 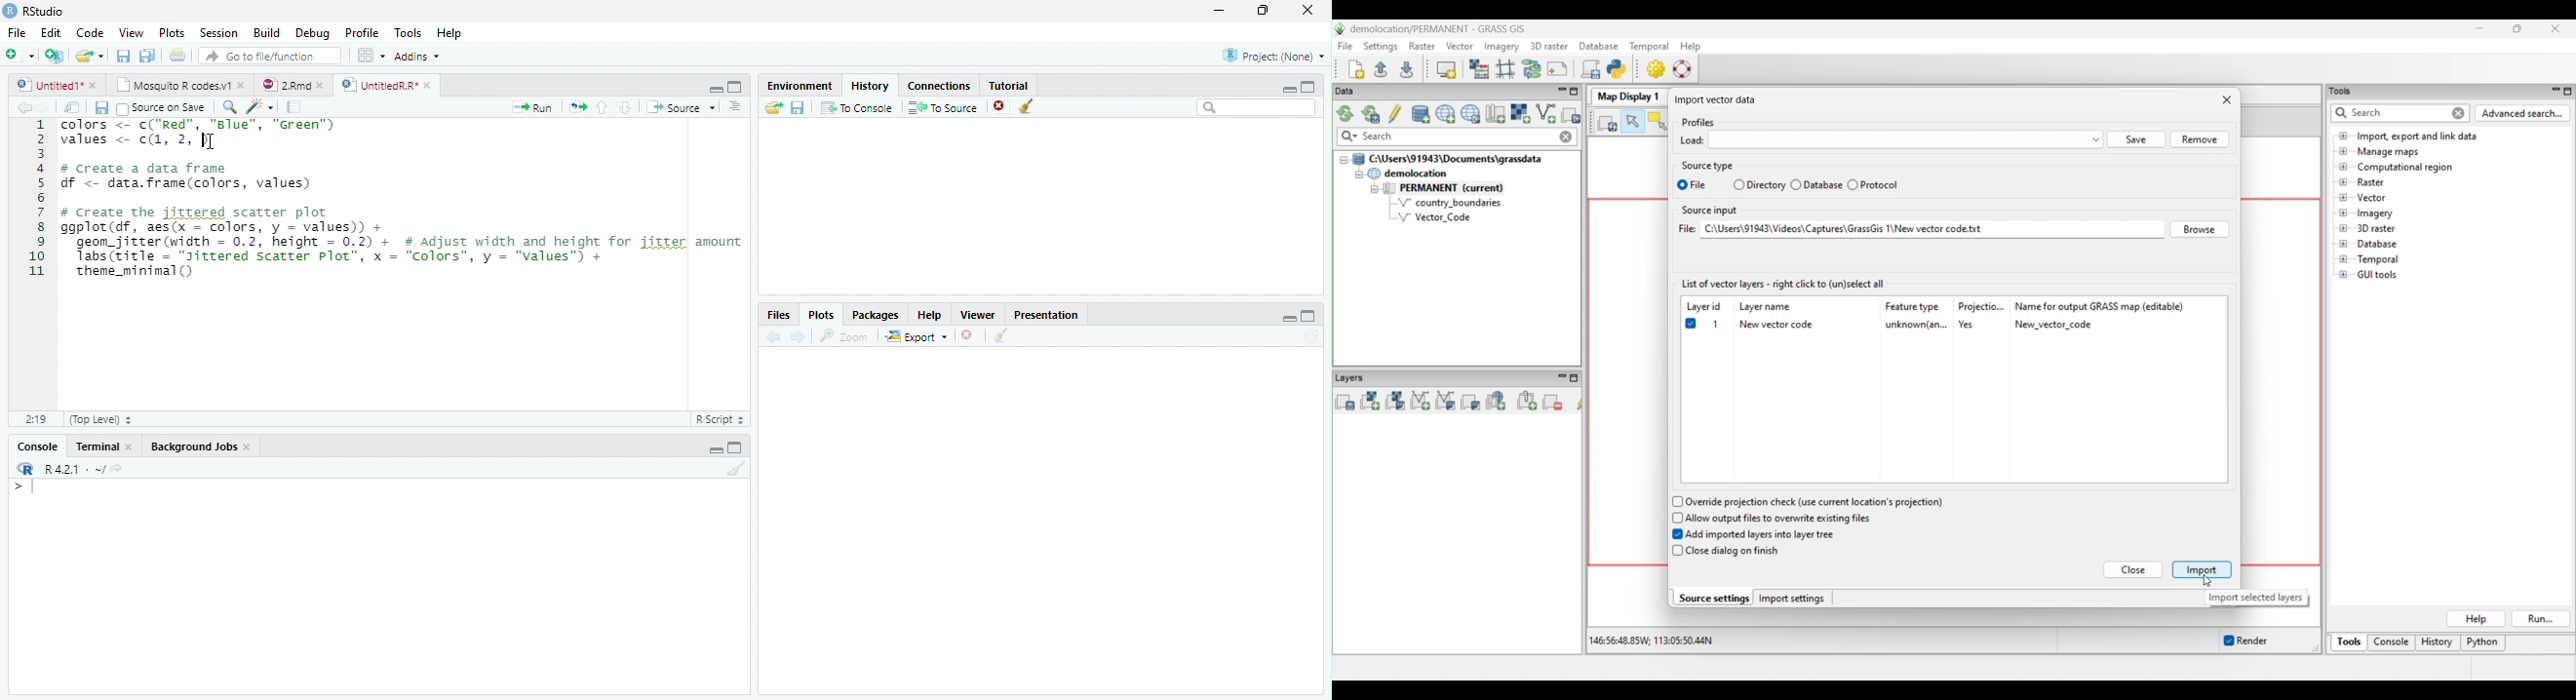 I want to click on Tutorial, so click(x=1009, y=85).